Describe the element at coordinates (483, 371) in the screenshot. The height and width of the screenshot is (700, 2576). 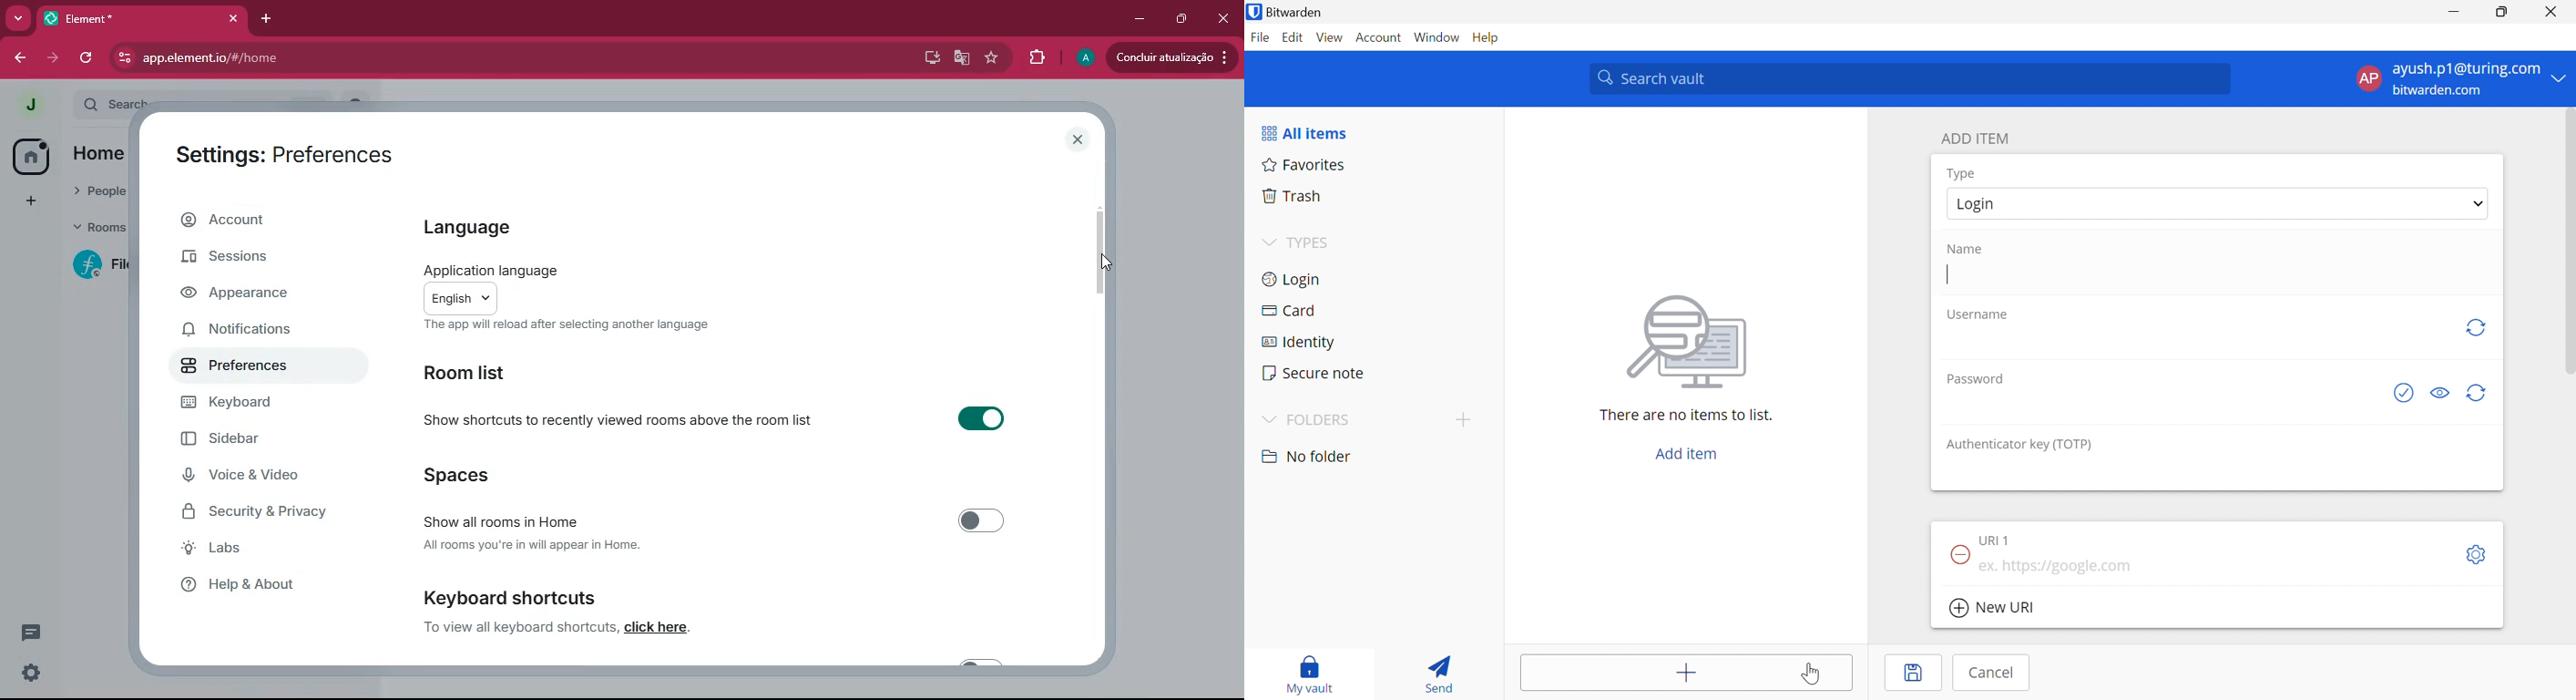
I see `room list` at that location.